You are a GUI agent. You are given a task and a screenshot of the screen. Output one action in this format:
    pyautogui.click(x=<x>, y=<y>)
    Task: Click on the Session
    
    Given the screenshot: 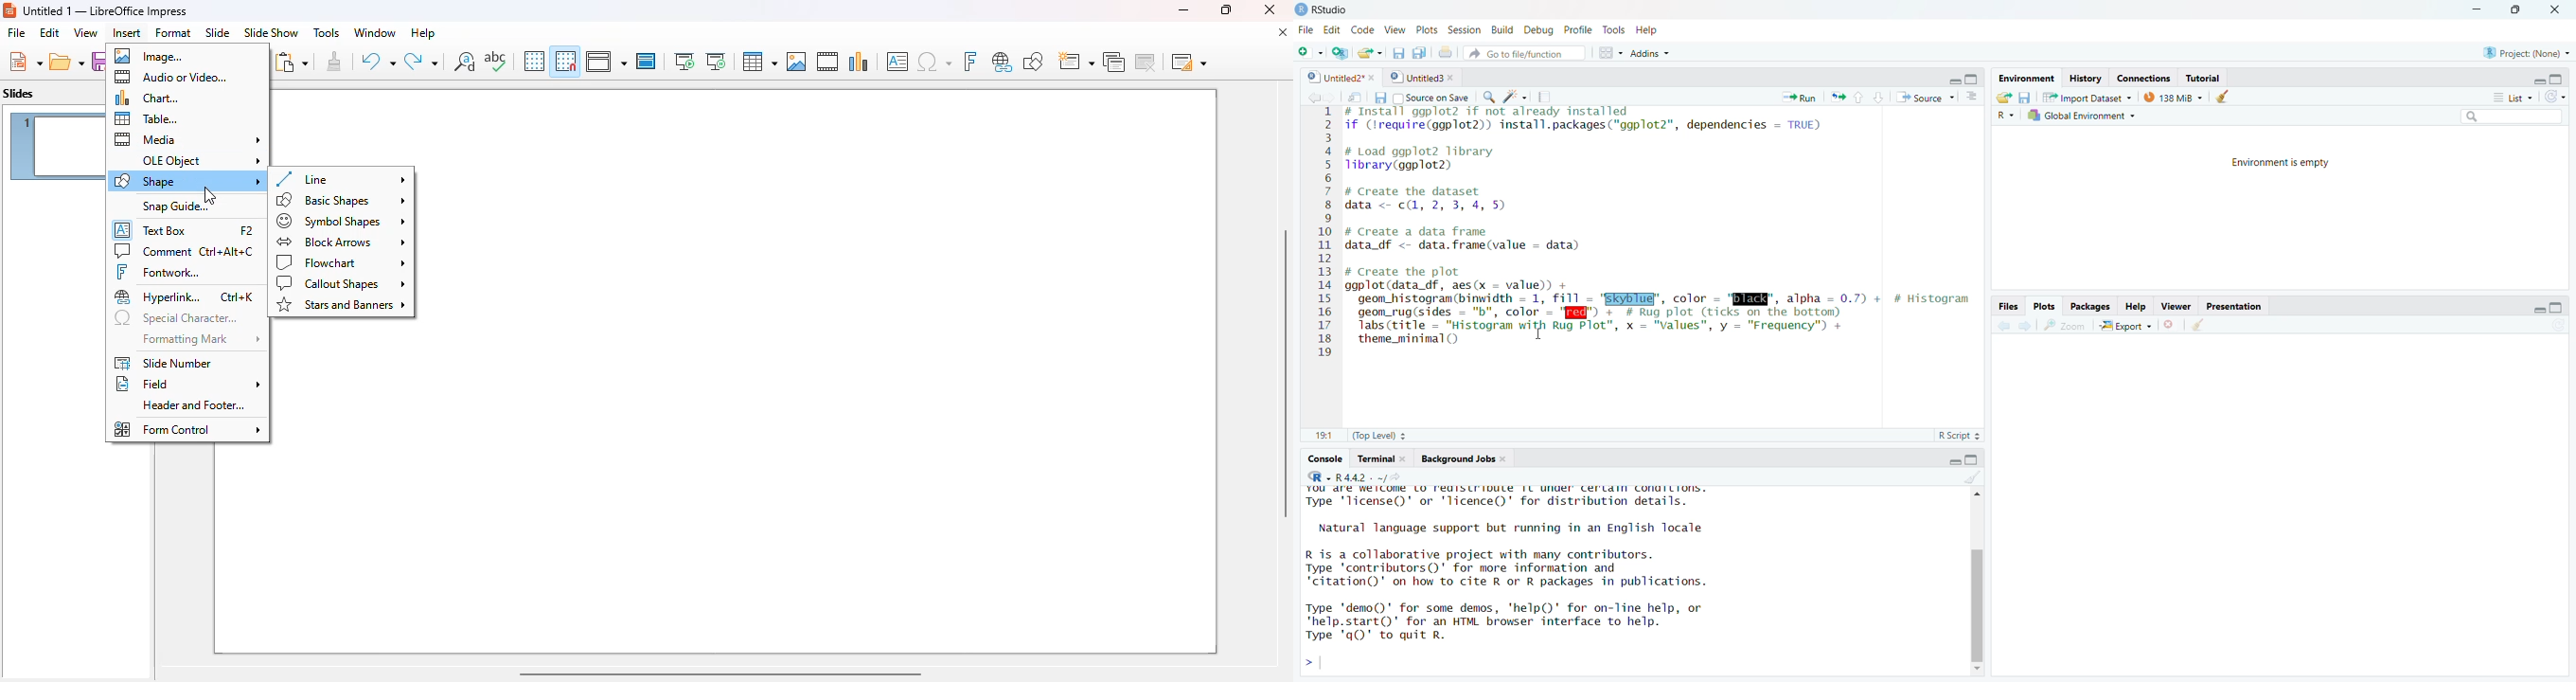 What is the action you would take?
    pyautogui.click(x=1463, y=29)
    